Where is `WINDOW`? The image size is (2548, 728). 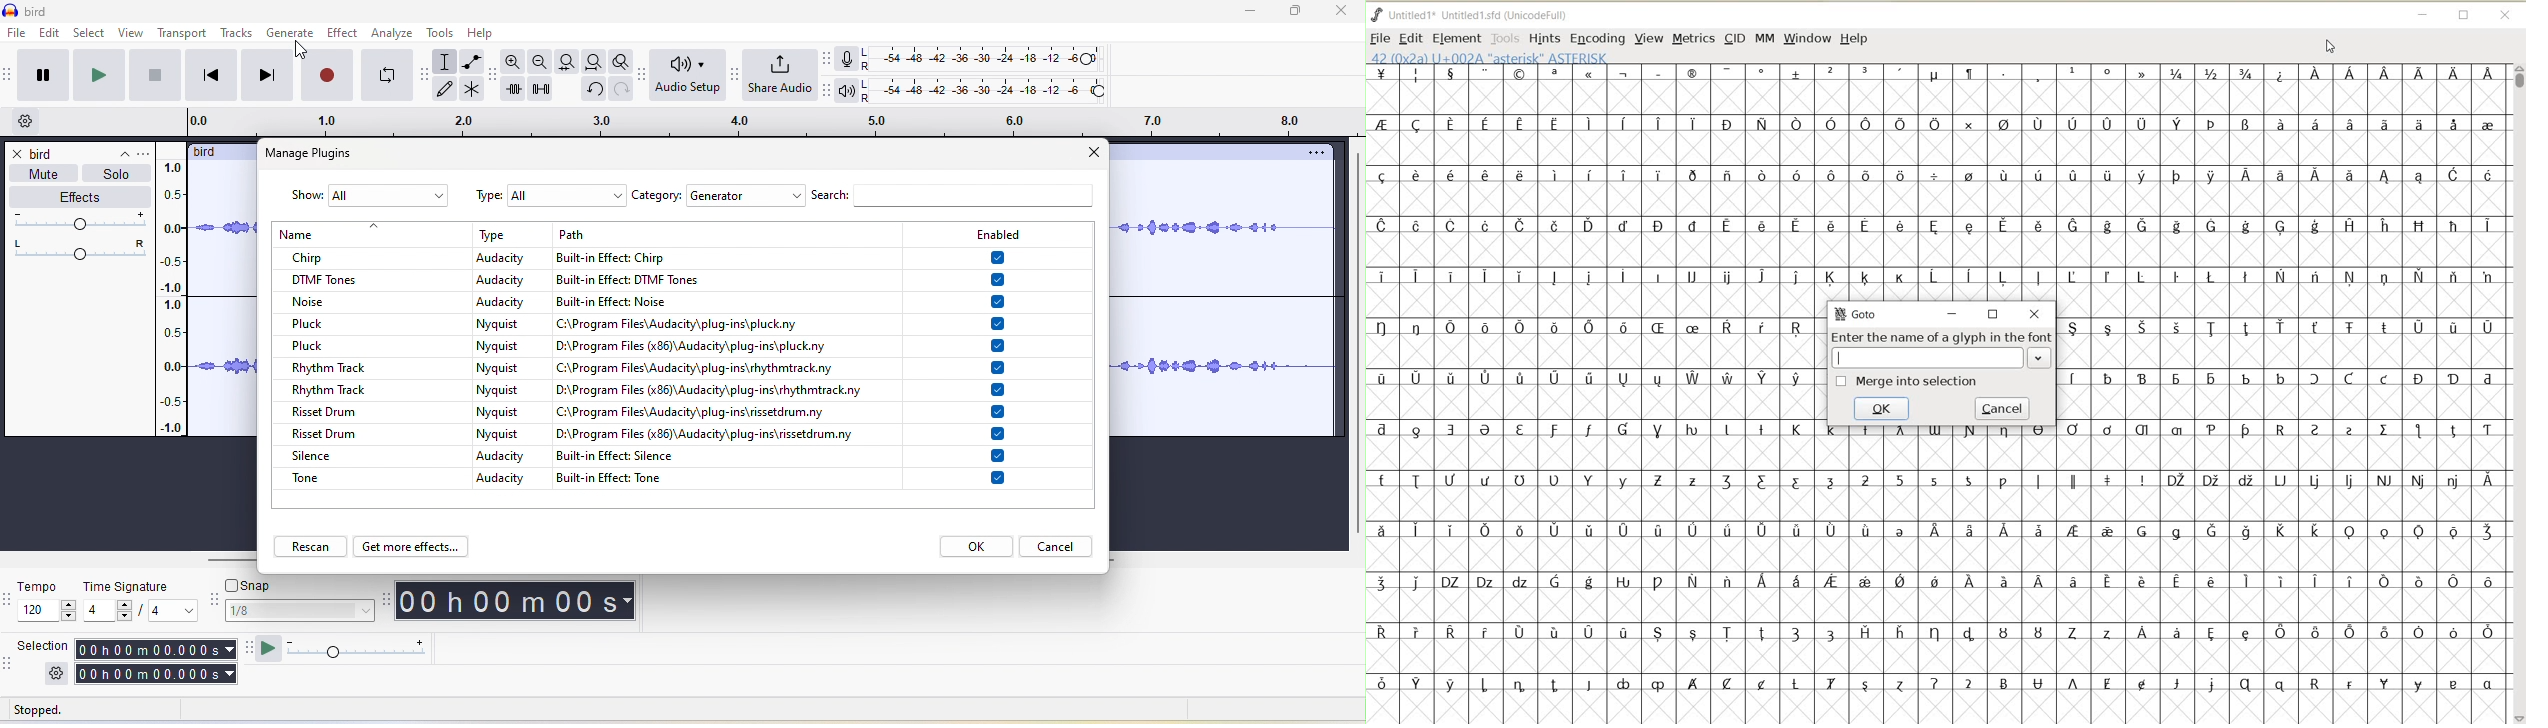
WINDOW is located at coordinates (1806, 39).